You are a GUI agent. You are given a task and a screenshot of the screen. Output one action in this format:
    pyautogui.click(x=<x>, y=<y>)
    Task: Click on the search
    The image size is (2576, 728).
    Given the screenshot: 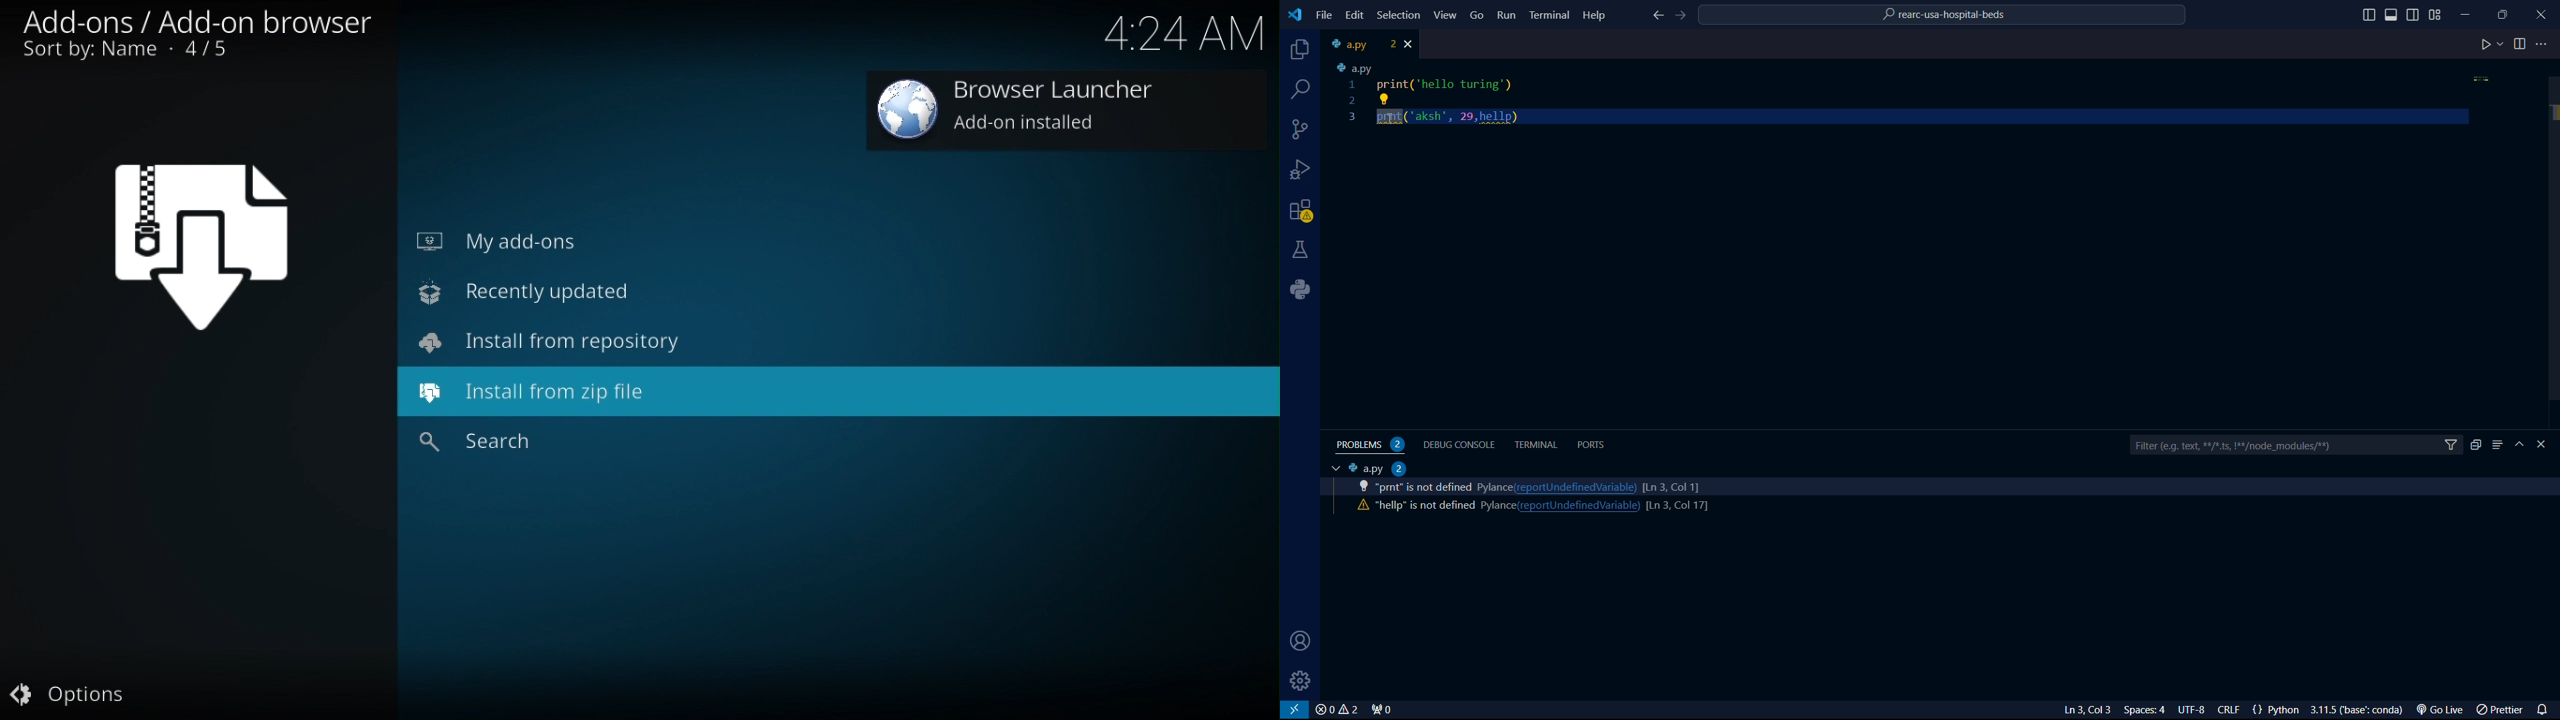 What is the action you would take?
    pyautogui.click(x=1302, y=89)
    